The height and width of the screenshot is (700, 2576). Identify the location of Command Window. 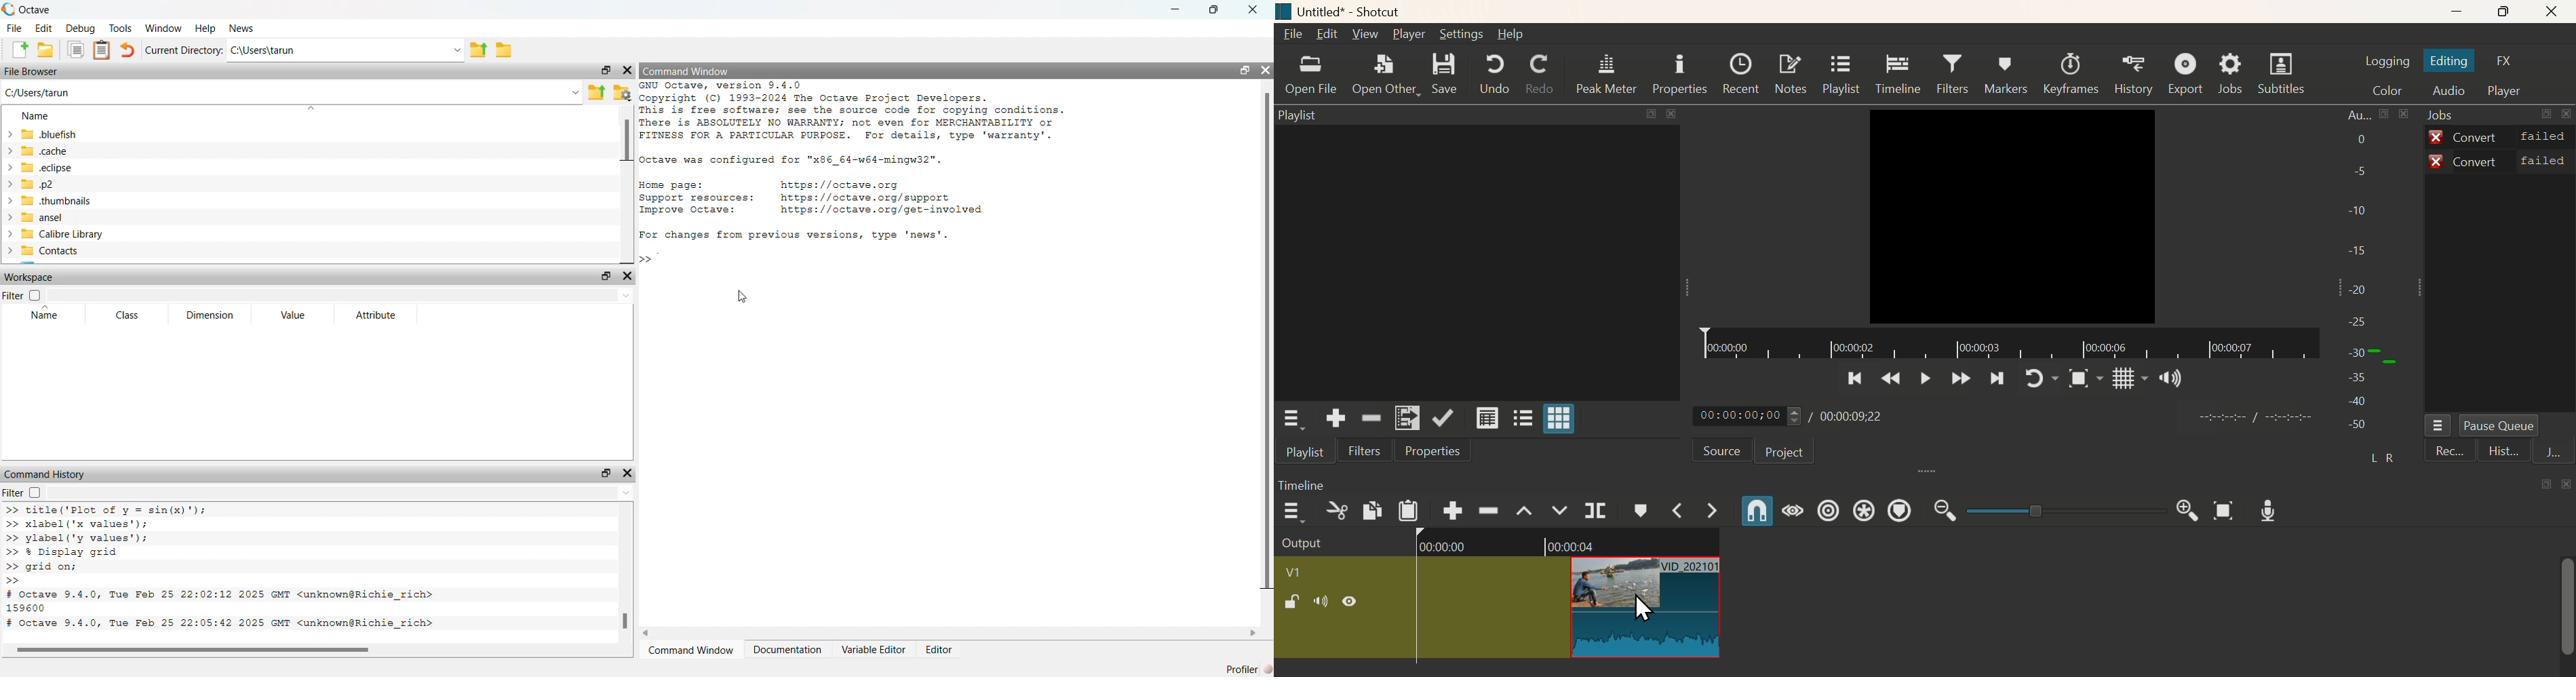
(691, 650).